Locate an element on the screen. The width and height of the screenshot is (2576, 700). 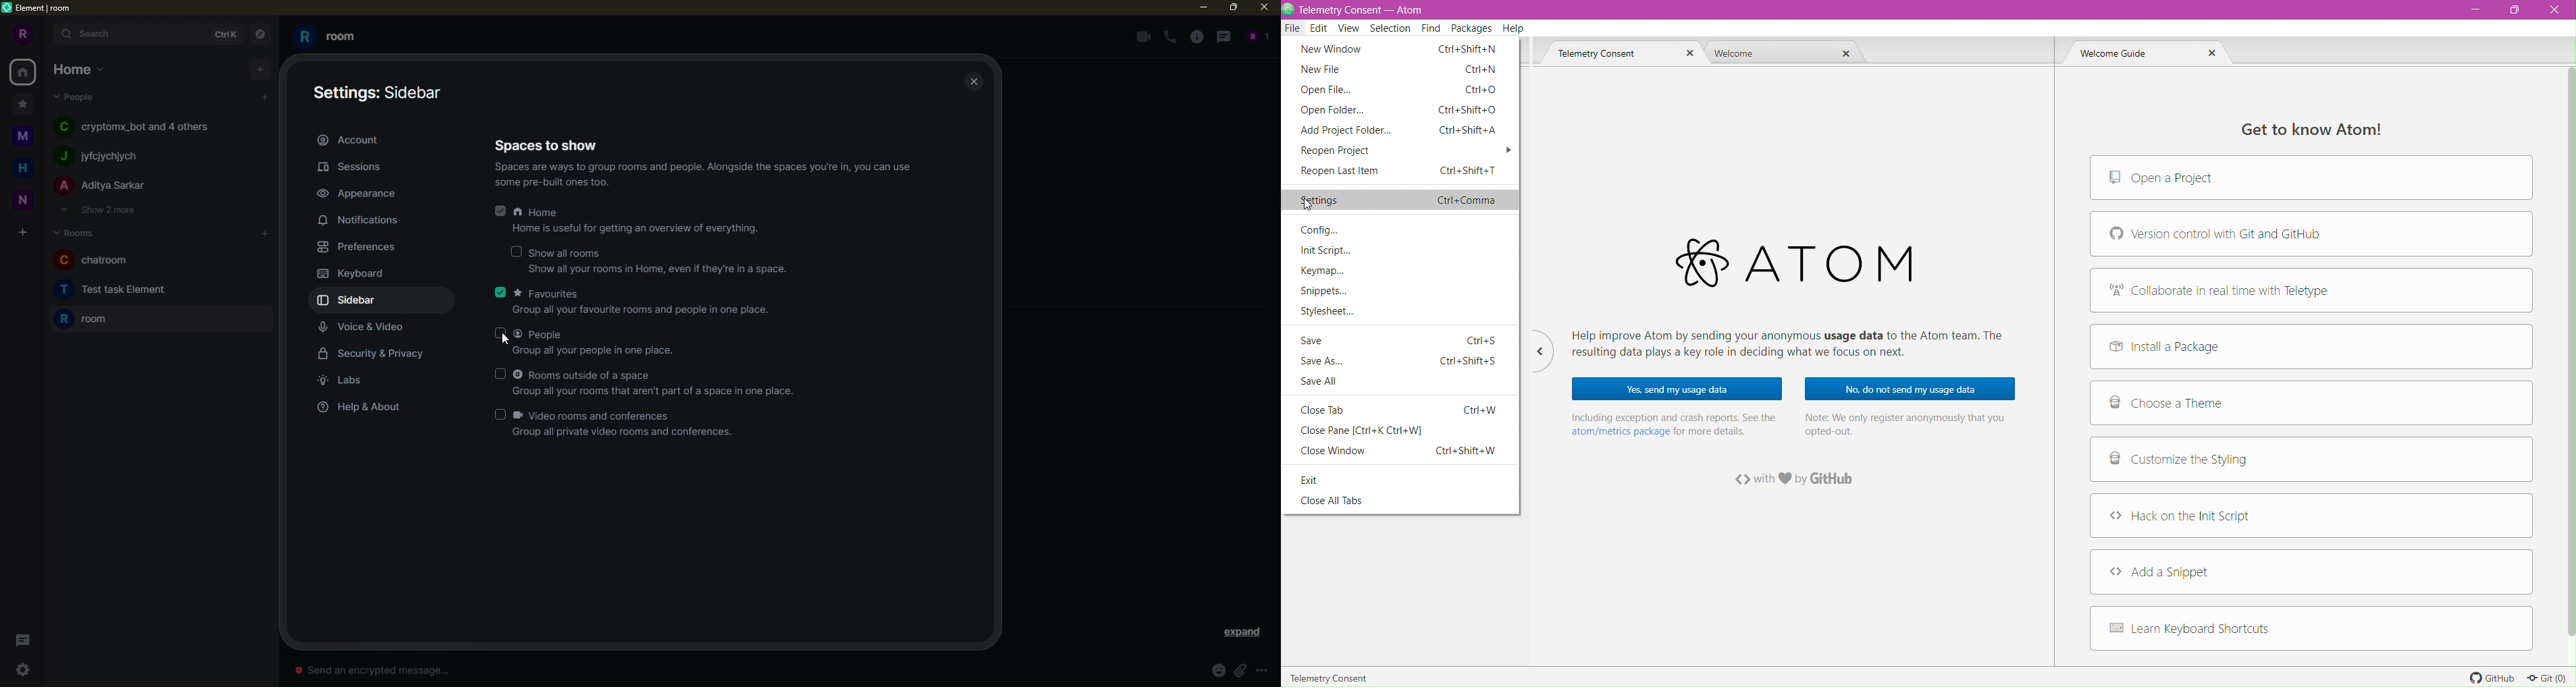
account is located at coordinates (350, 139).